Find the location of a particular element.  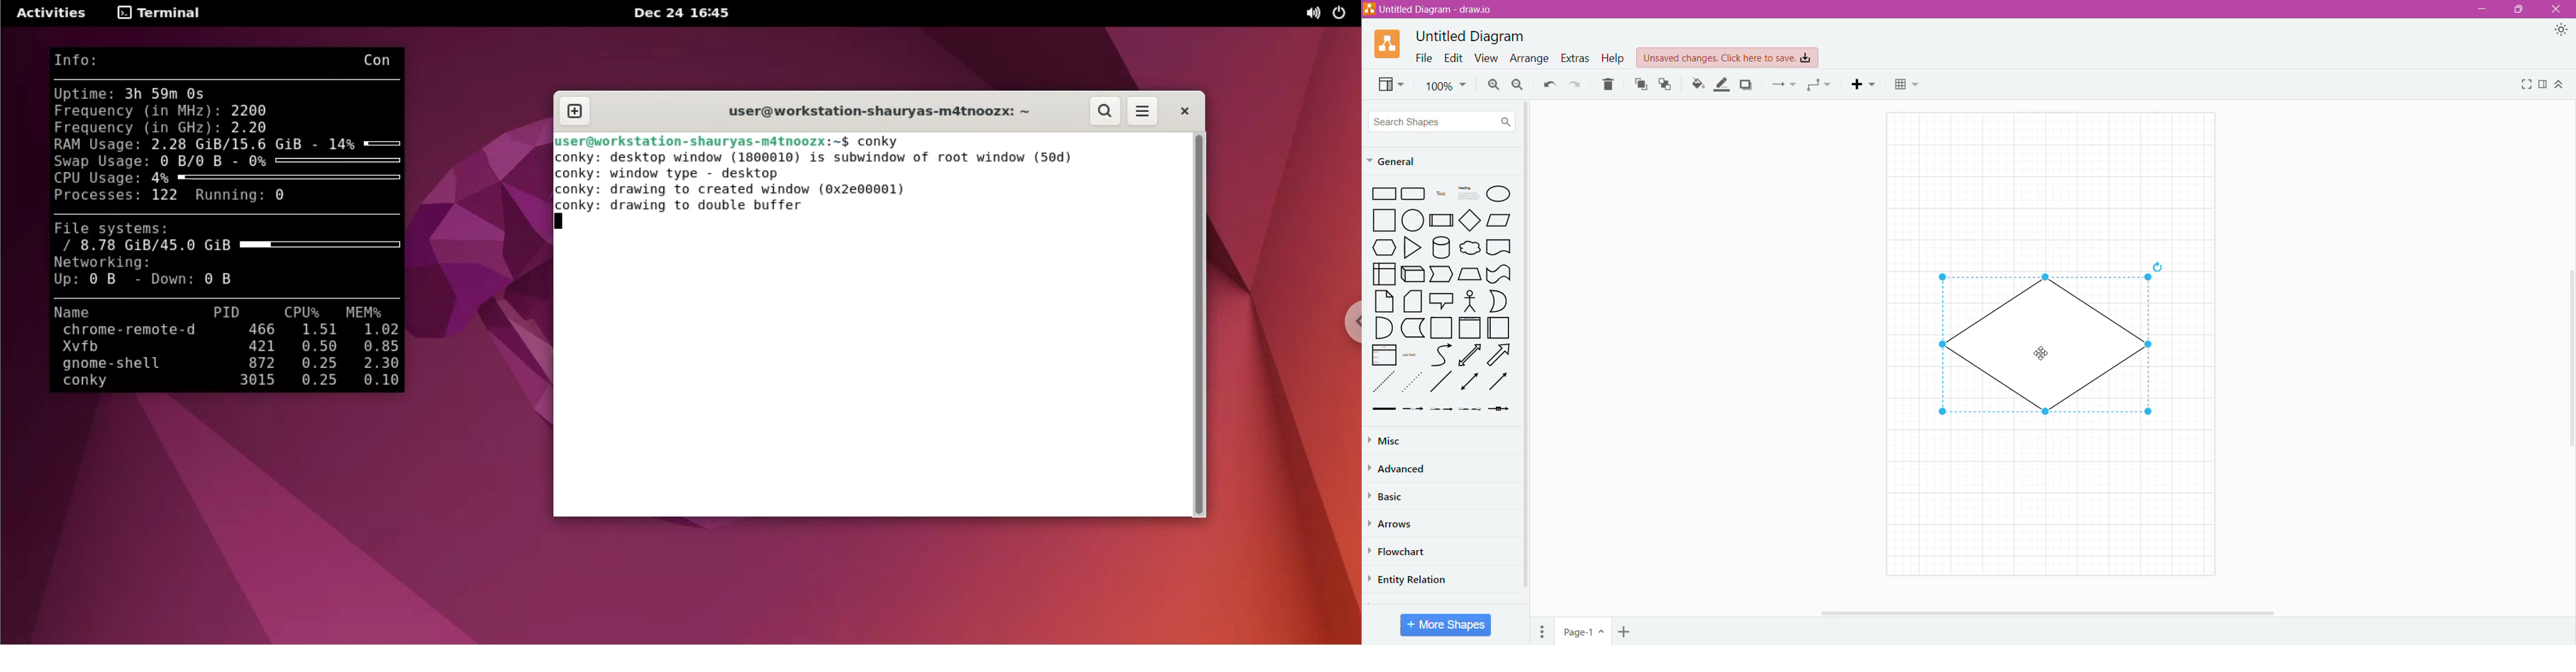

Expand/Collapse is located at coordinates (2561, 85).